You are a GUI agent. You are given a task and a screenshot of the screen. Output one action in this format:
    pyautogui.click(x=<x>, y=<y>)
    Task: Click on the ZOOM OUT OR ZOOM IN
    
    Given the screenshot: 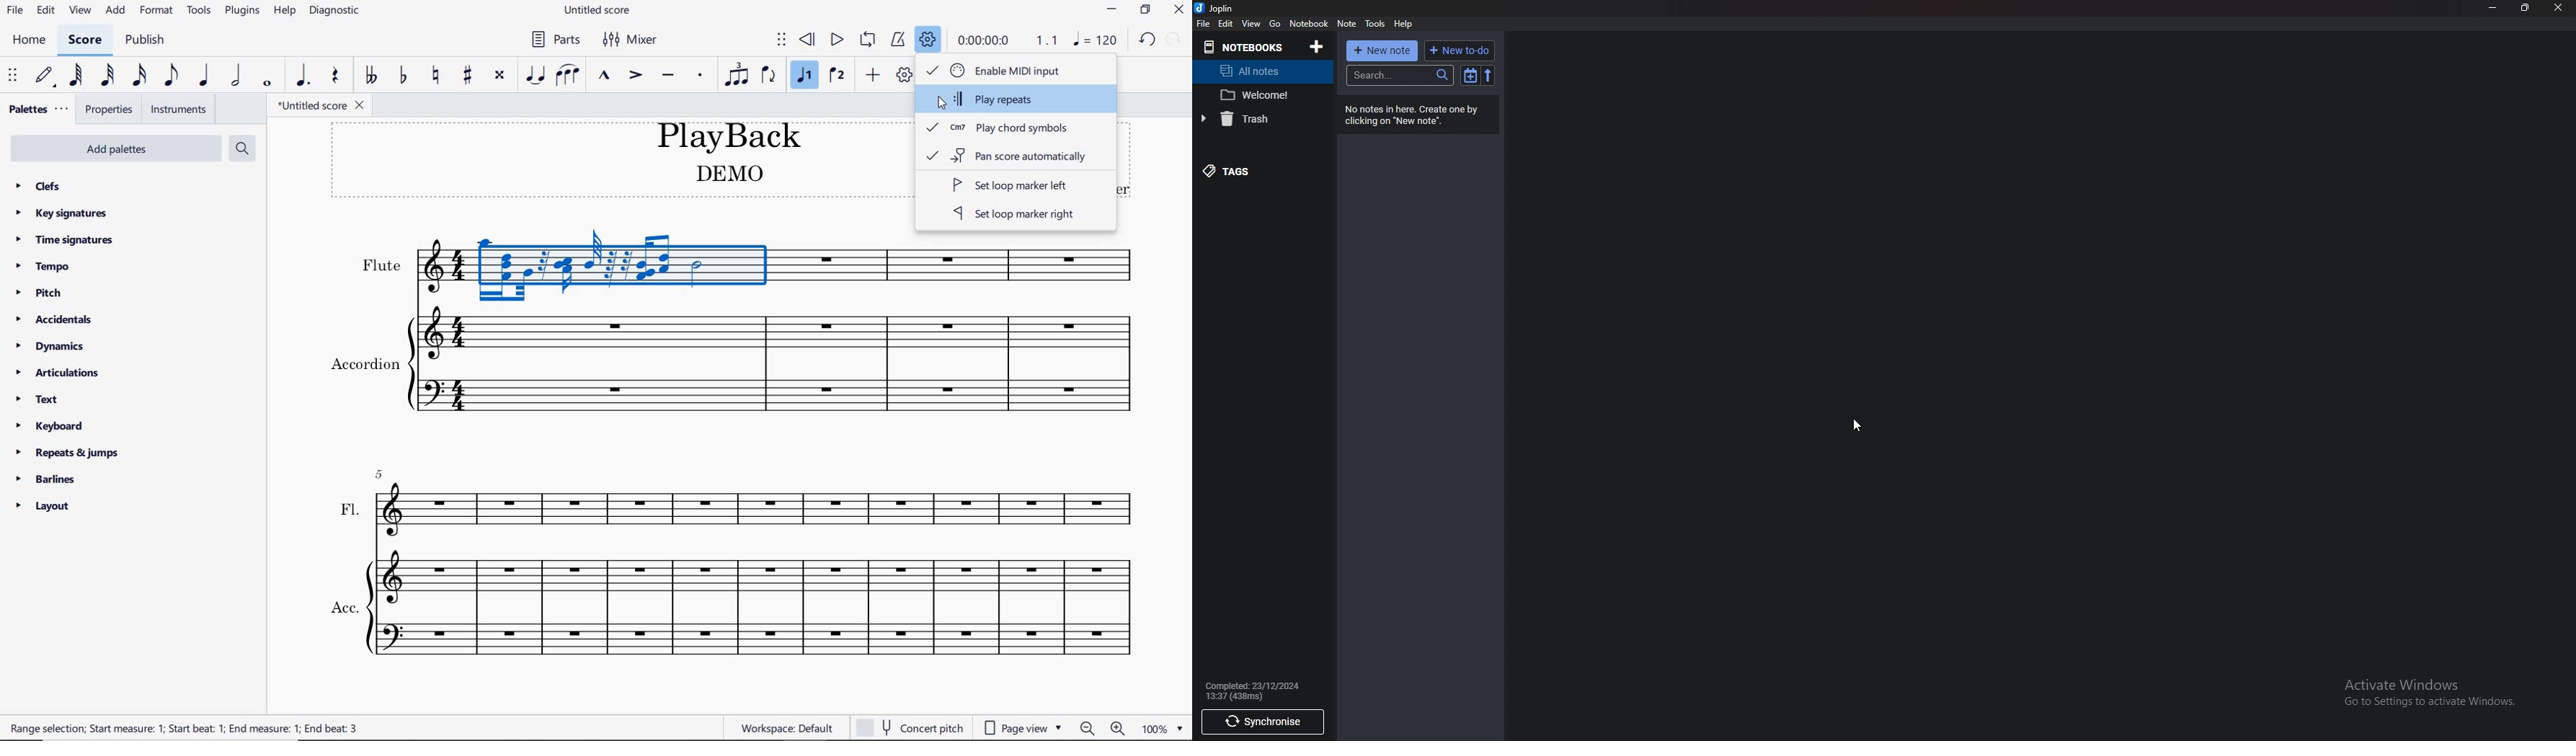 What is the action you would take?
    pyautogui.click(x=1102, y=728)
    